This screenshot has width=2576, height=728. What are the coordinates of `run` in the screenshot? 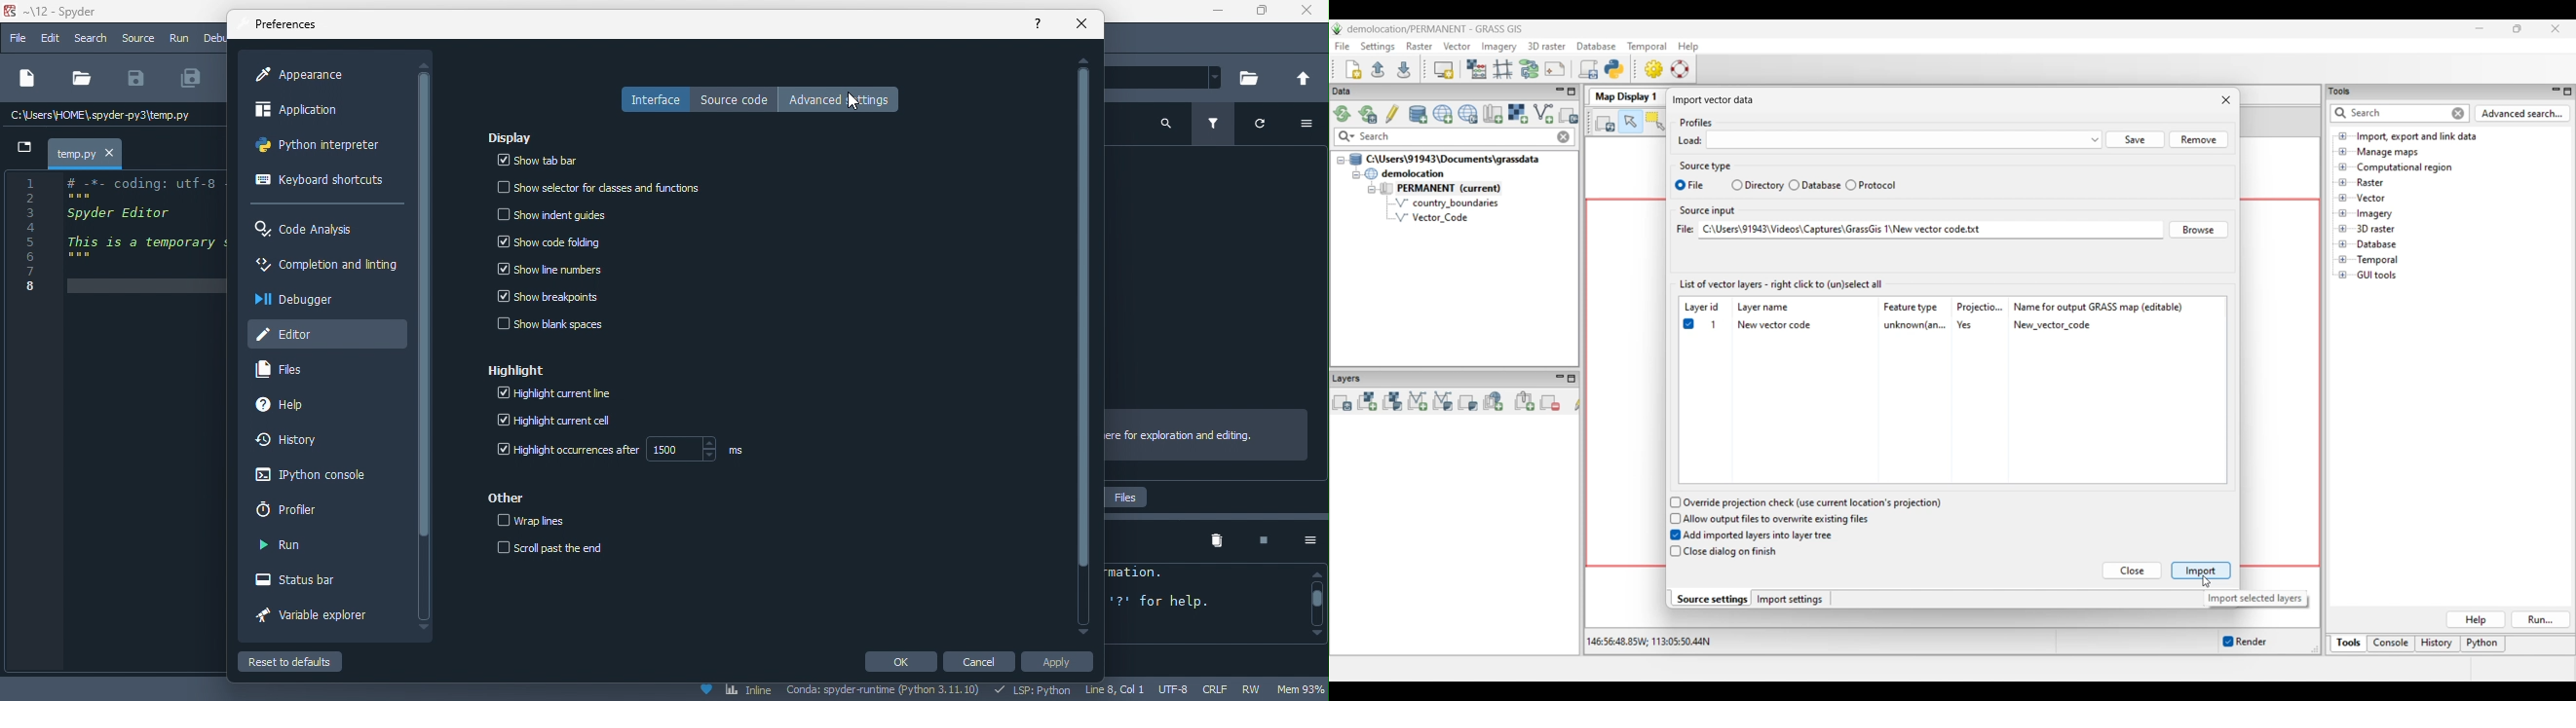 It's located at (282, 546).